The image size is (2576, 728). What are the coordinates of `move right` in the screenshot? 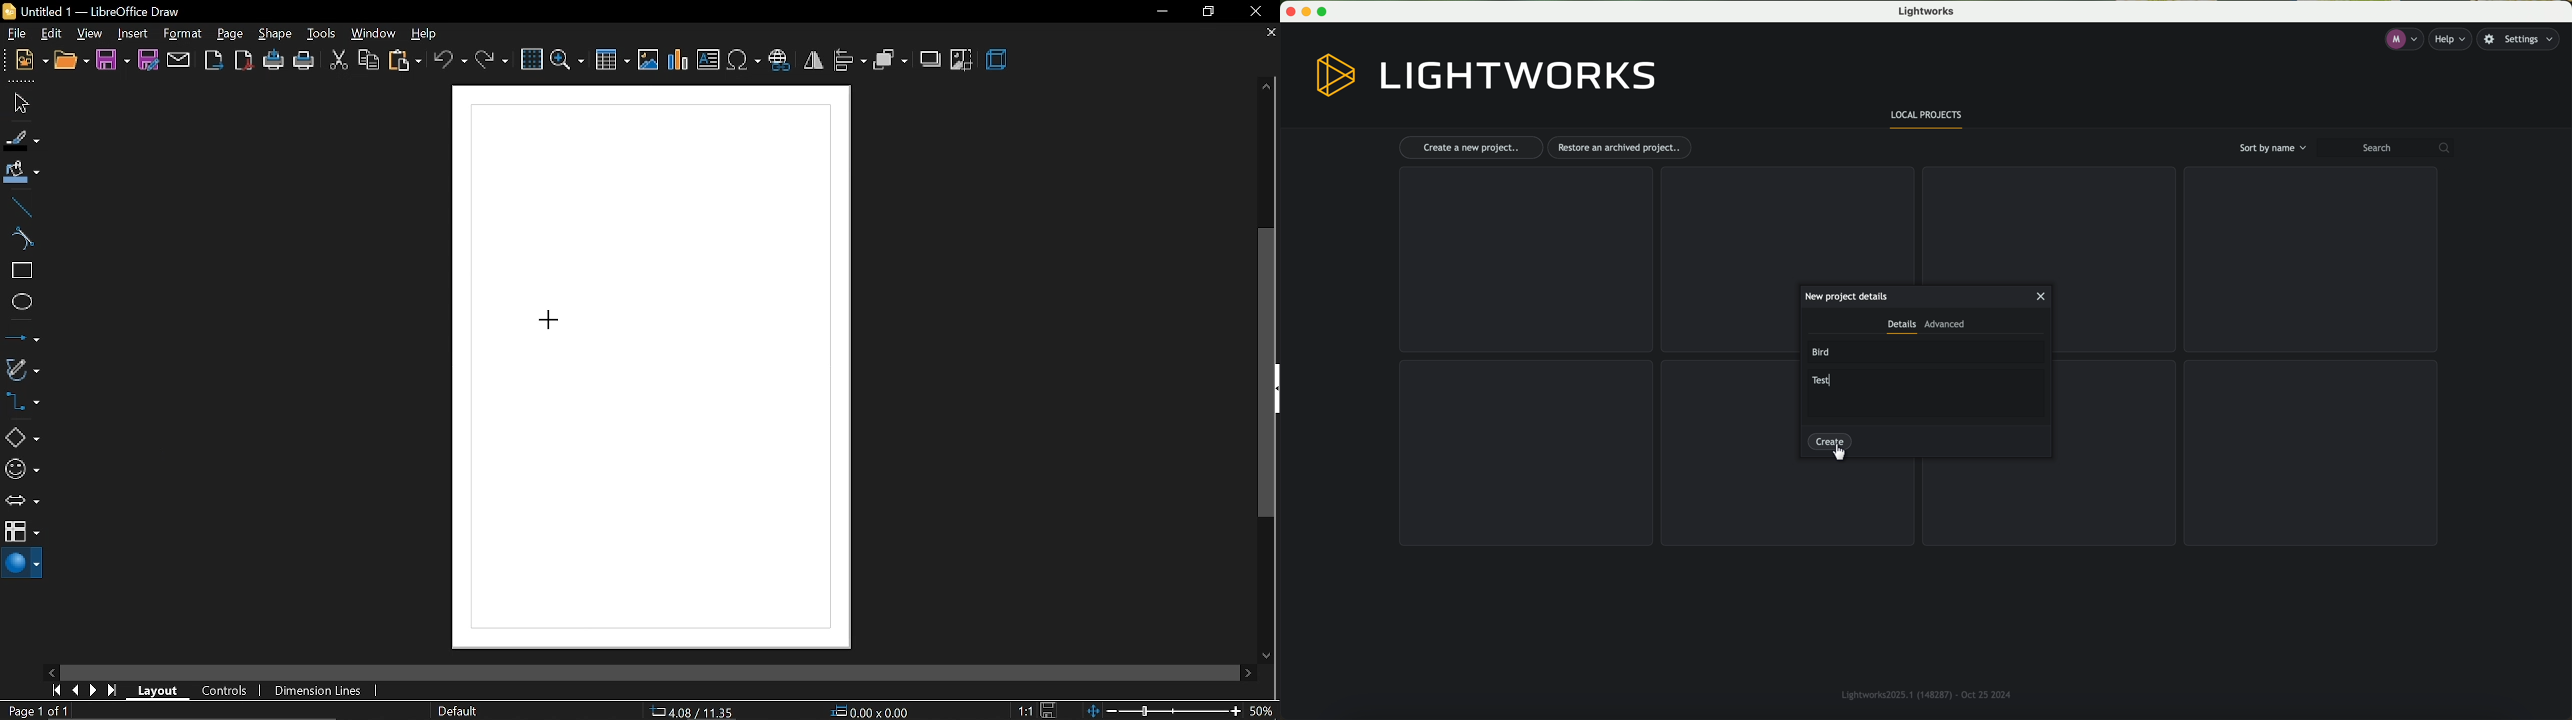 It's located at (1250, 672).